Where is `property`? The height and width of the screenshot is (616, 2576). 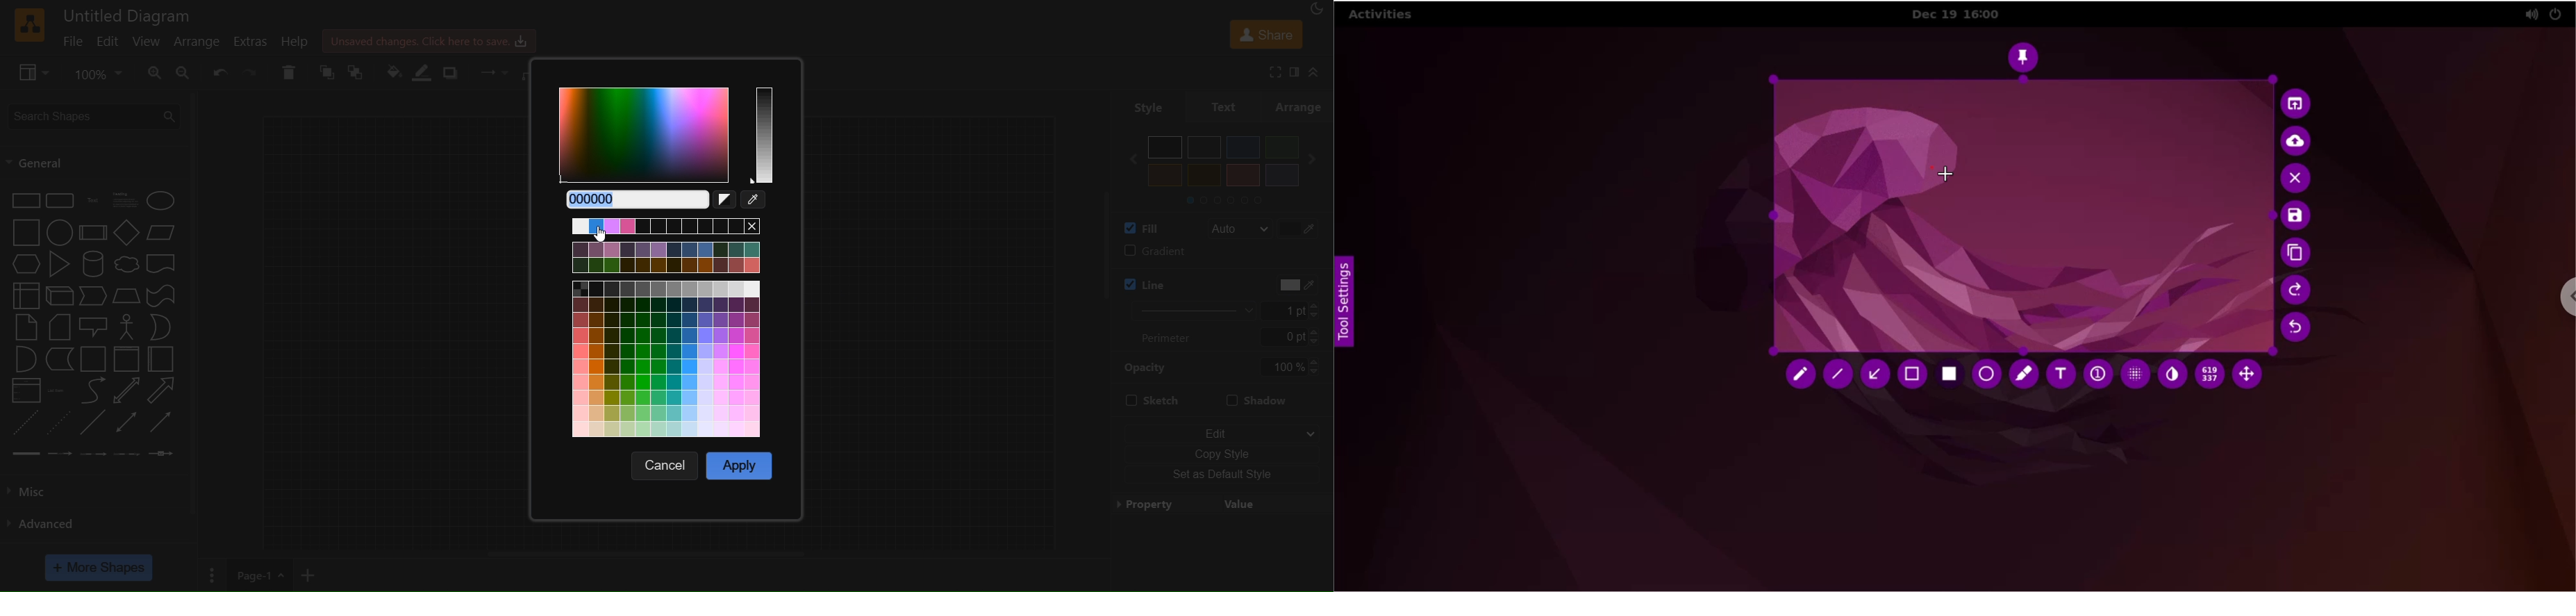
property is located at coordinates (1222, 503).